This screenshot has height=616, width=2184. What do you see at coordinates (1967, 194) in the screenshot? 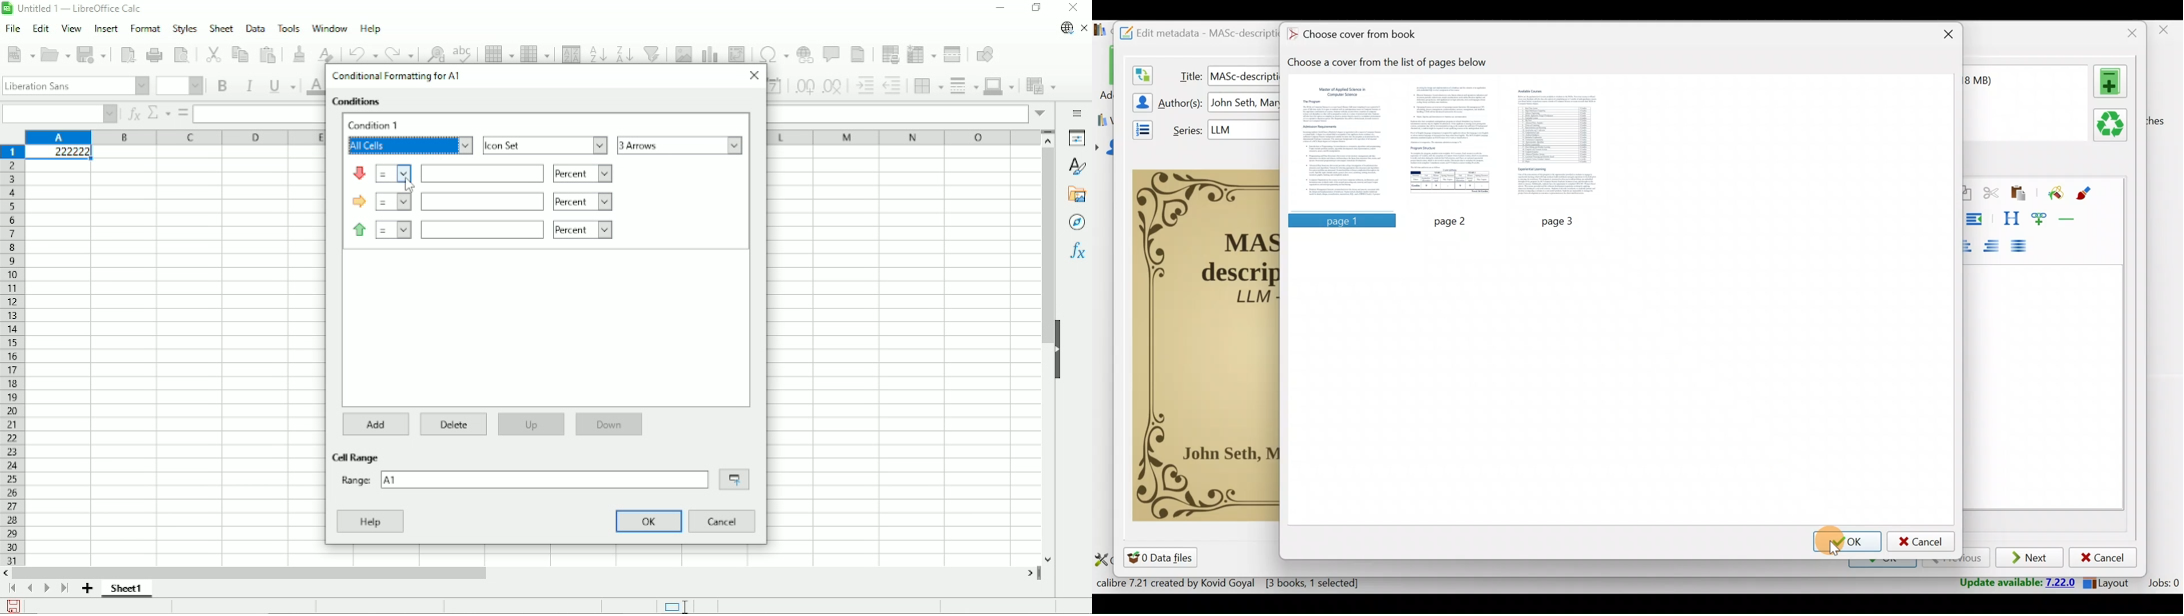
I see `Copy` at bounding box center [1967, 194].